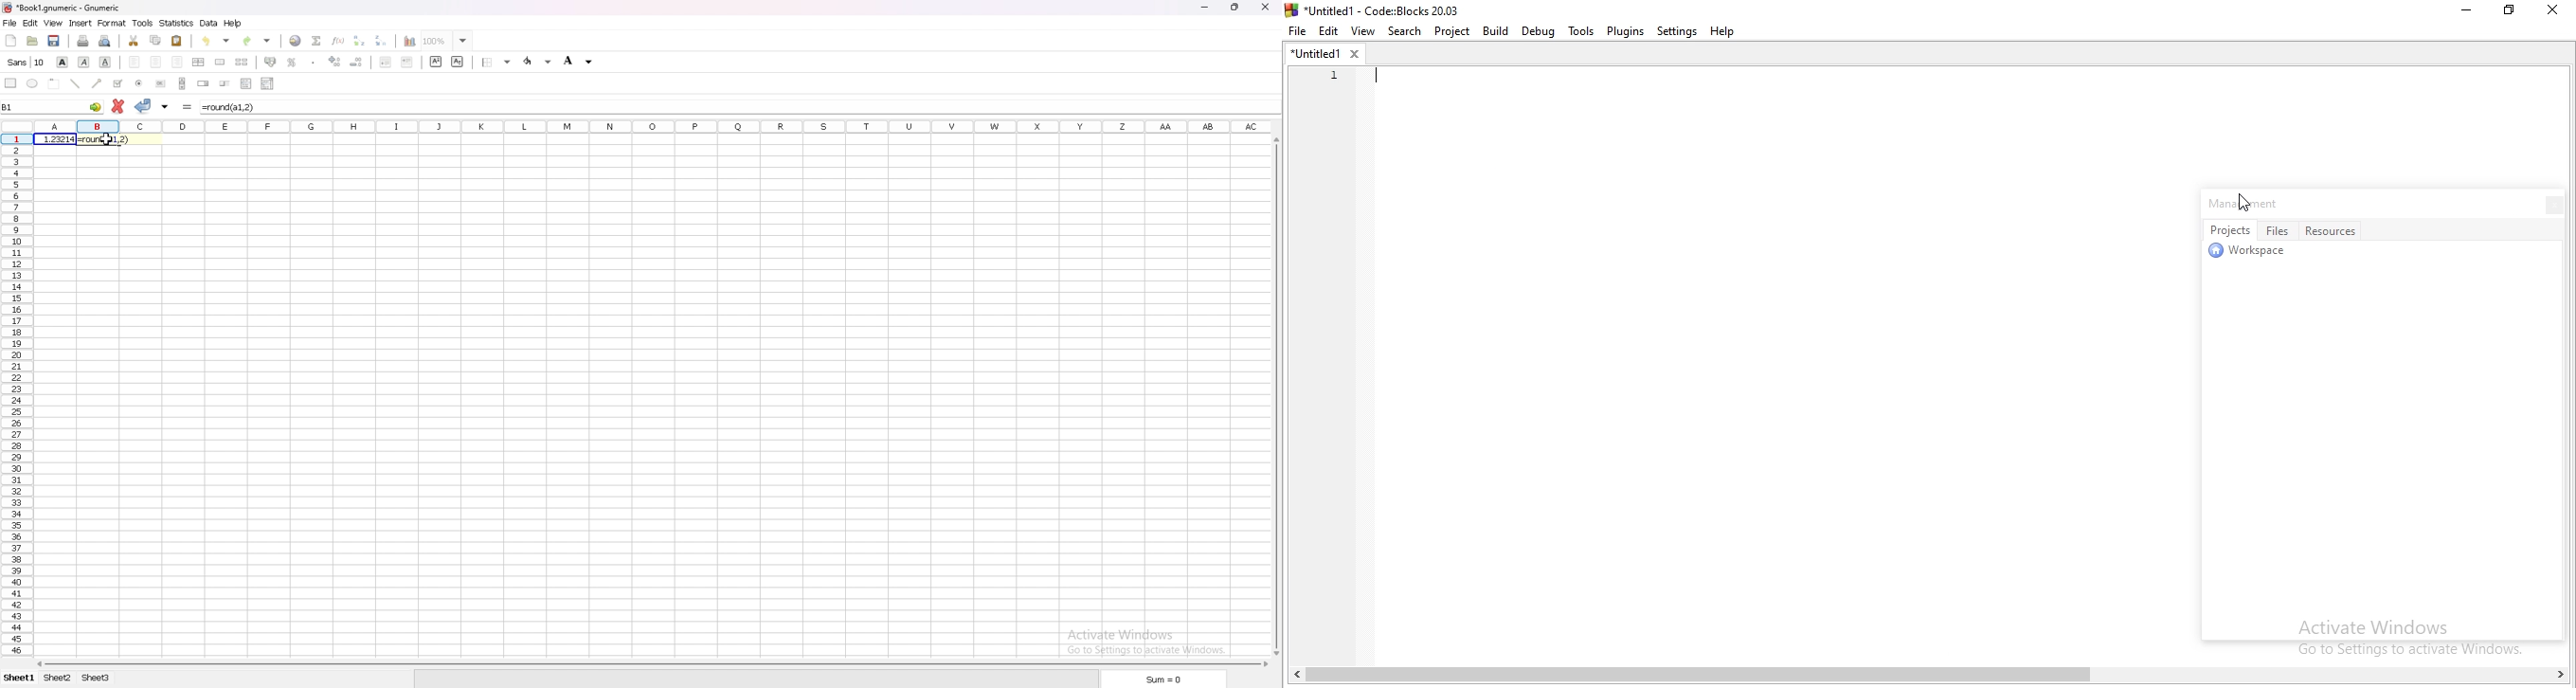 Image resolution: width=2576 pixels, height=700 pixels. I want to click on thousand separator, so click(314, 61).